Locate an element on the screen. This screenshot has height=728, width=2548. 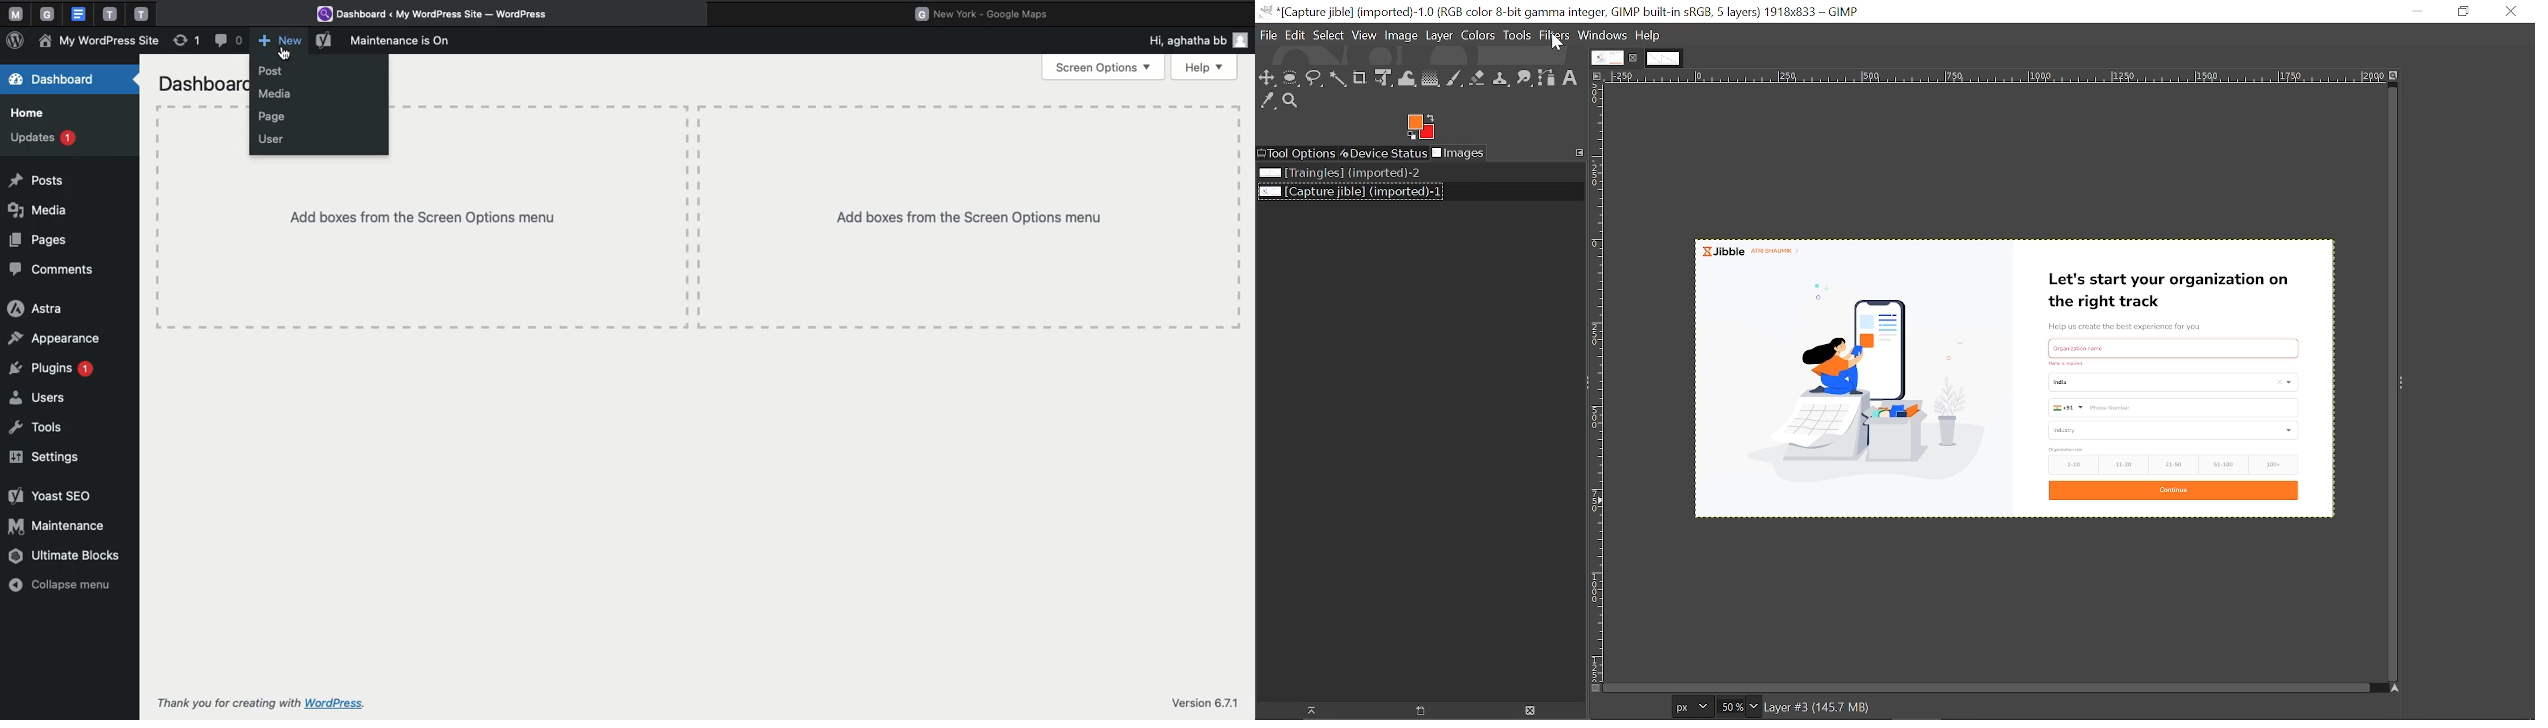
Media is located at coordinates (46, 210).